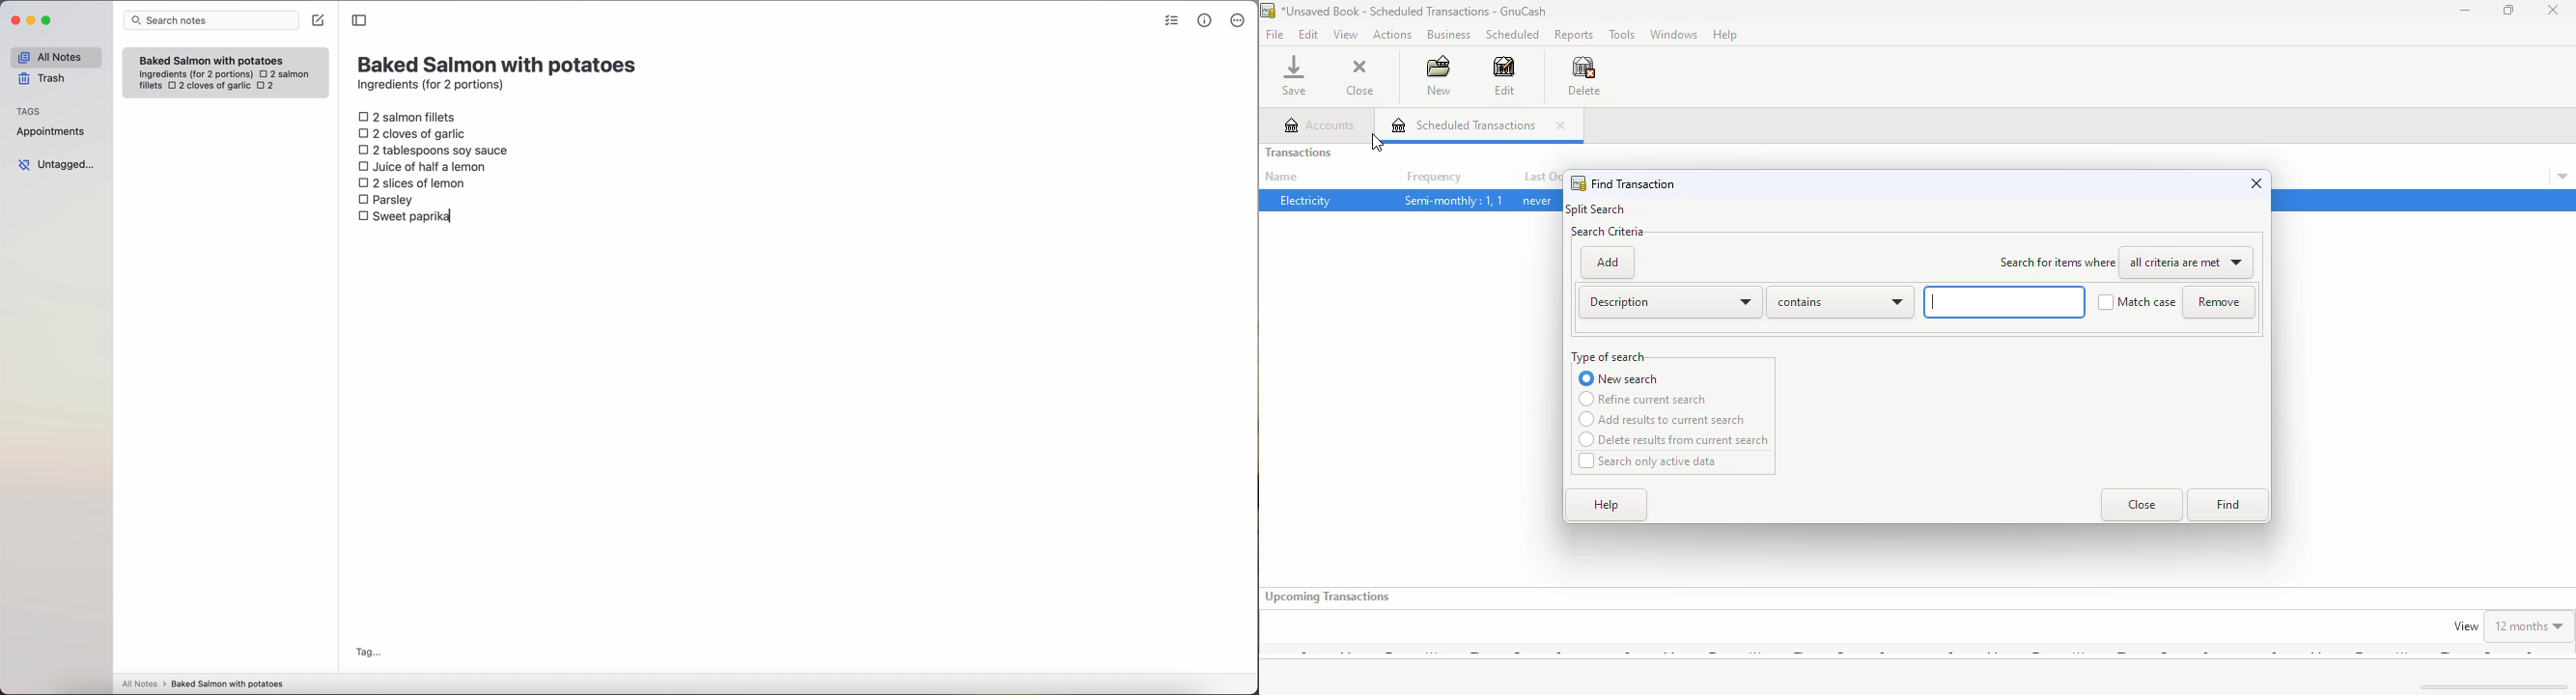 The width and height of the screenshot is (2576, 700). What do you see at coordinates (386, 199) in the screenshot?
I see `parsley` at bounding box center [386, 199].